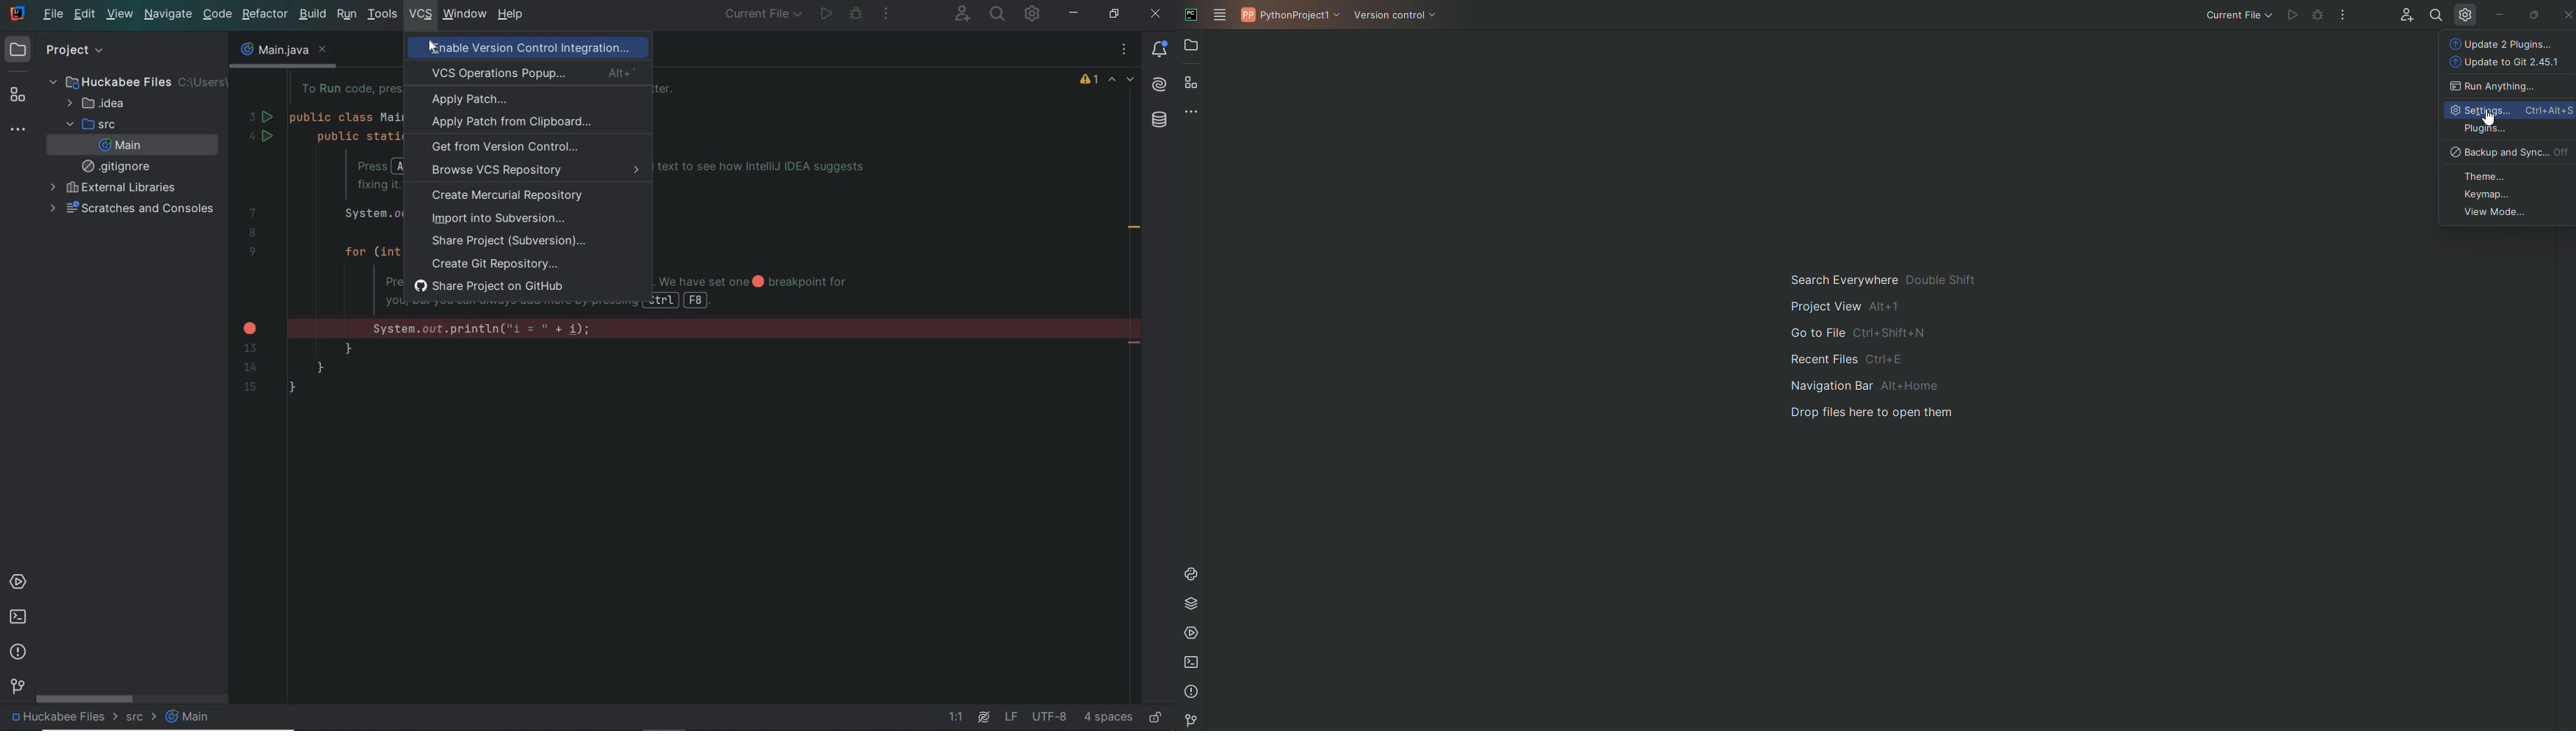 Image resolution: width=2576 pixels, height=756 pixels. Describe the element at coordinates (1192, 635) in the screenshot. I see `Services` at that location.